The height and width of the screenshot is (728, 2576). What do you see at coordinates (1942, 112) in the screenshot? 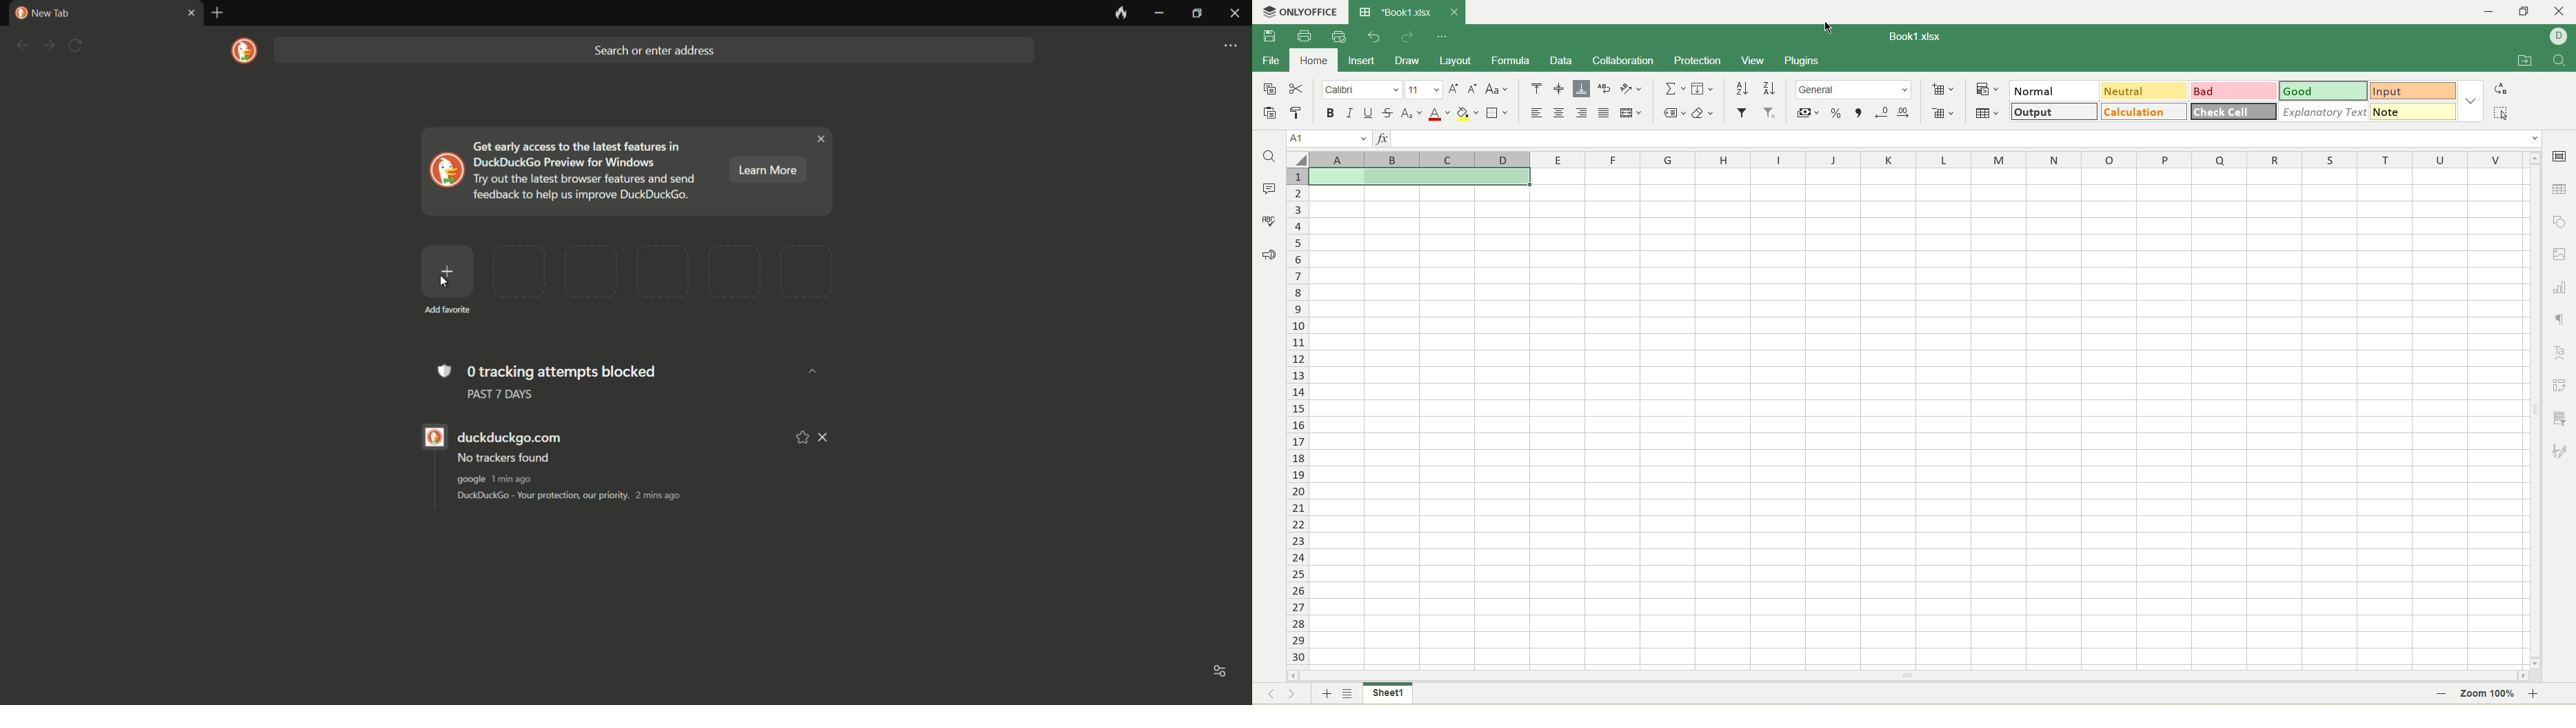
I see `remove cell` at bounding box center [1942, 112].